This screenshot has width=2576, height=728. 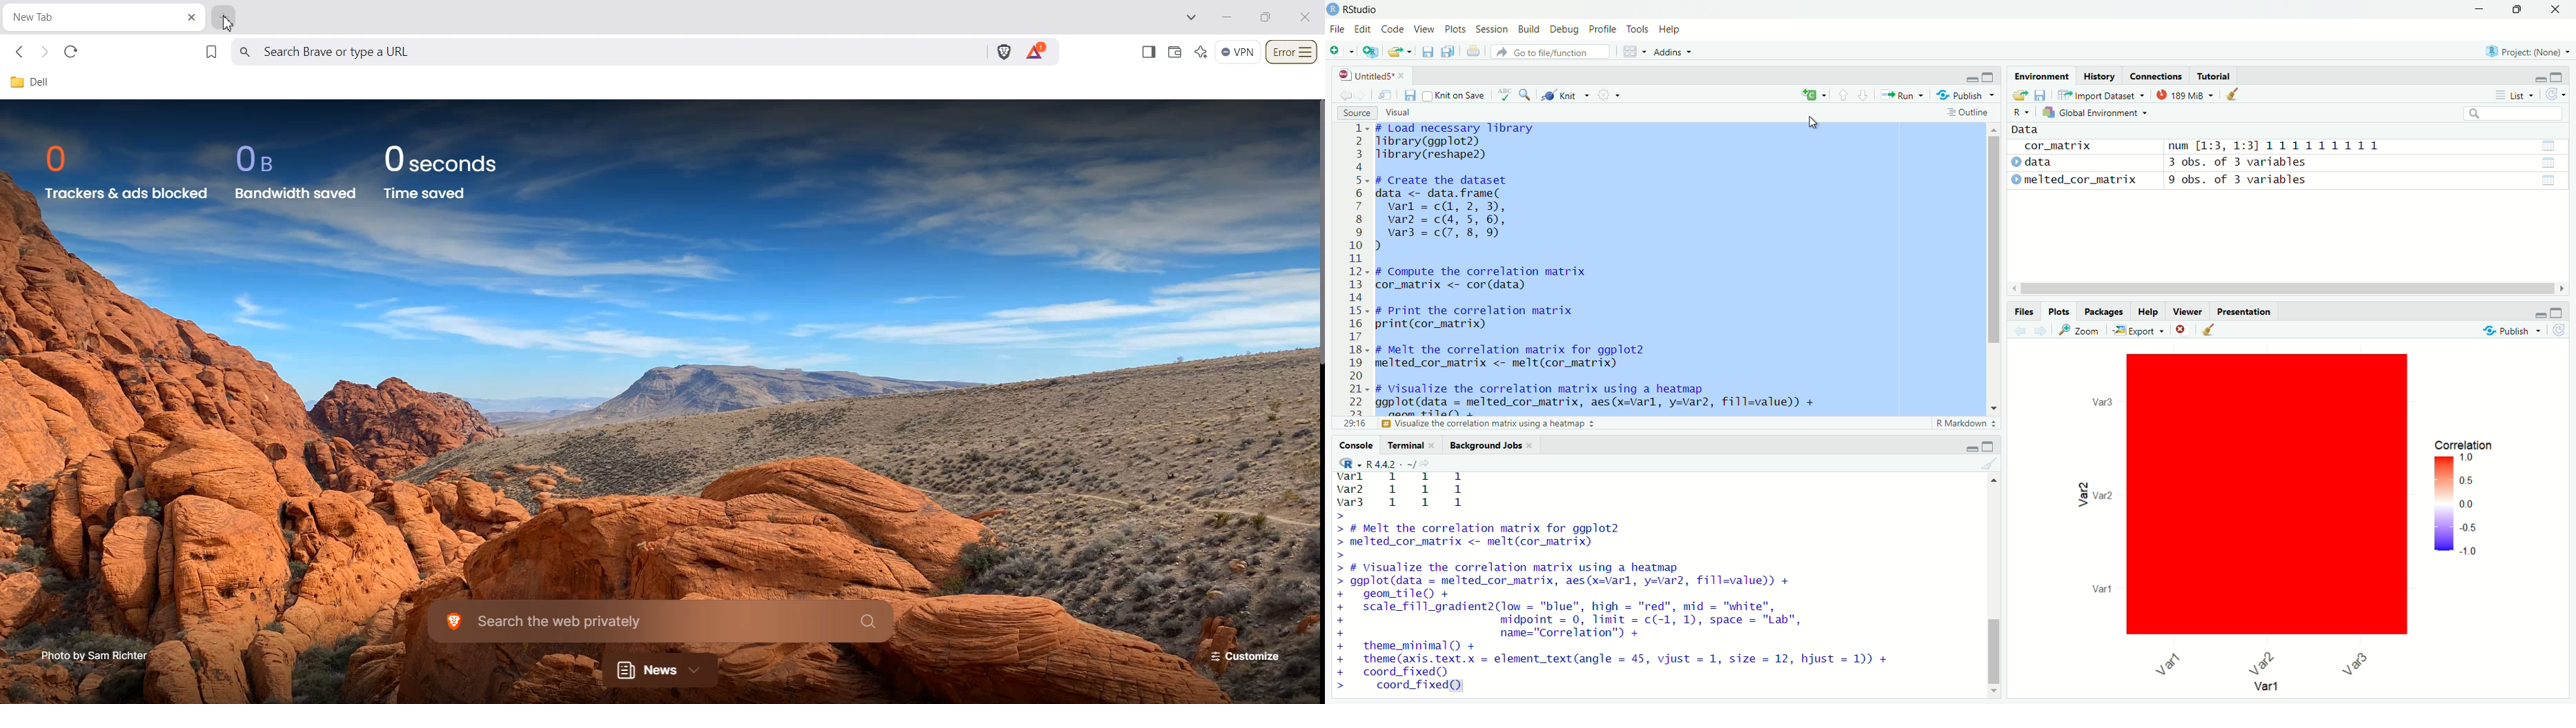 I want to click on maximize, so click(x=2516, y=9).